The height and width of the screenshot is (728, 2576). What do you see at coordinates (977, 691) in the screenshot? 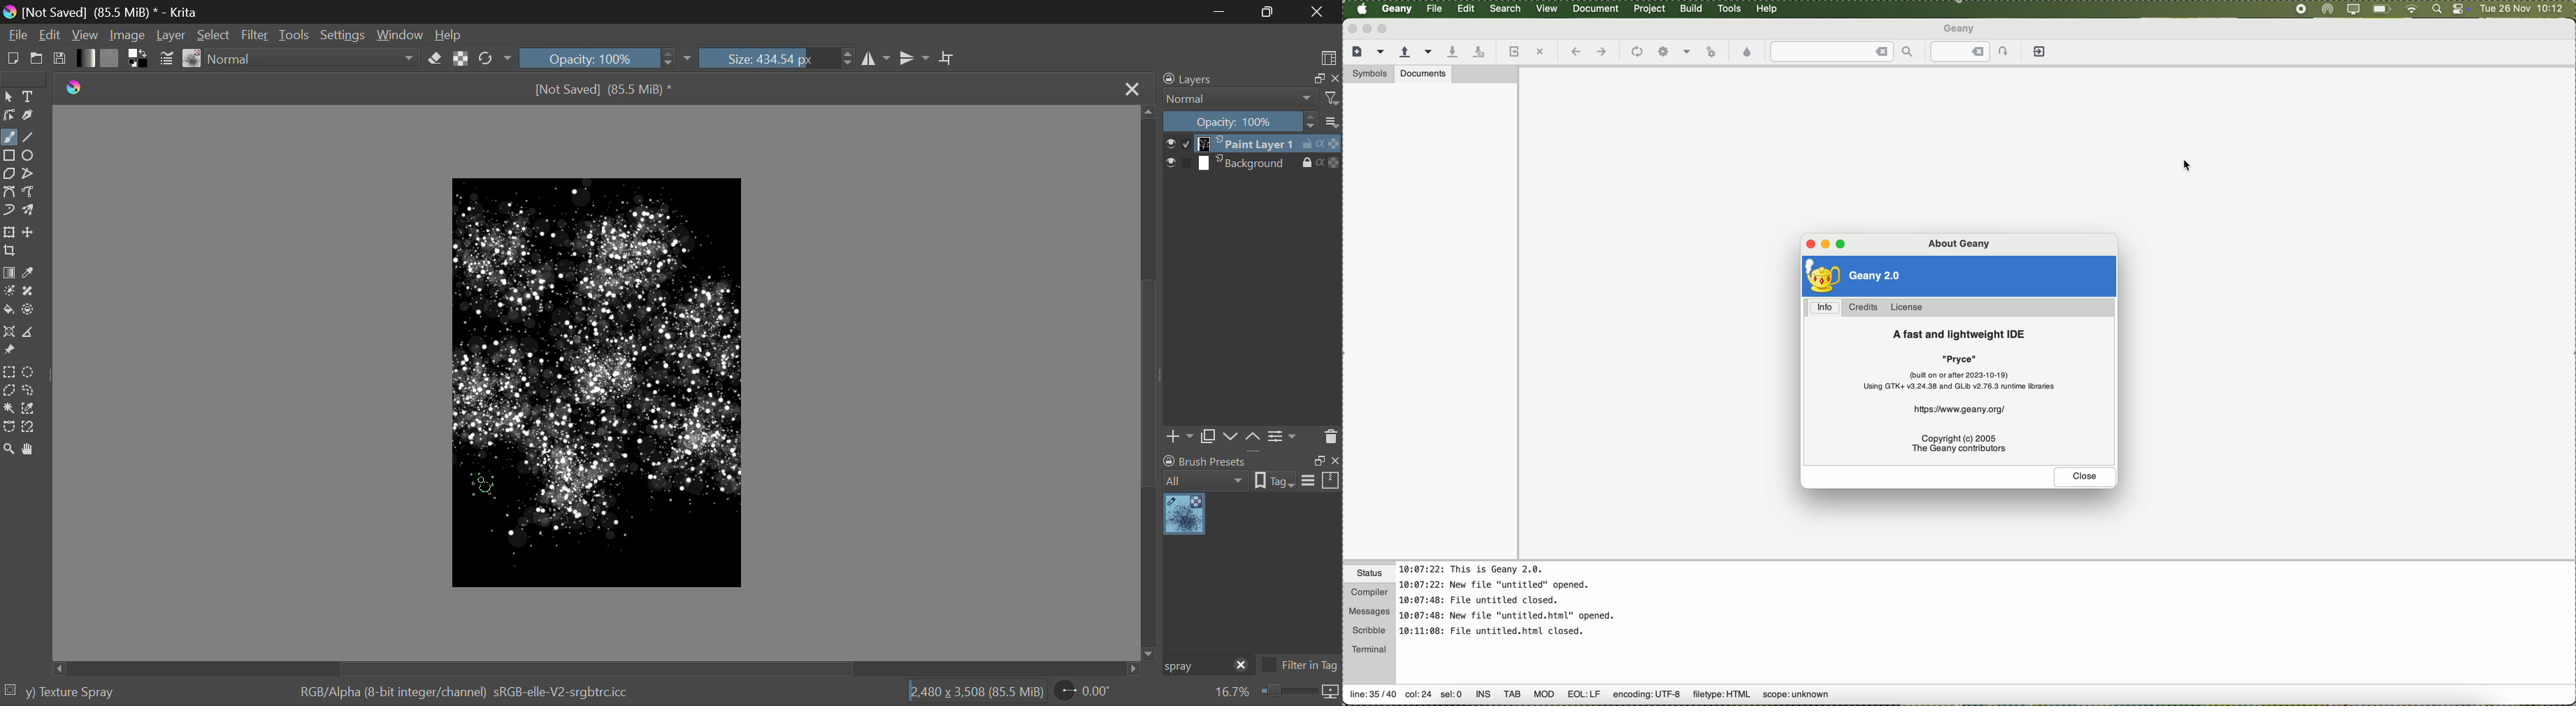
I see `12,480 x 3,508 (69.2 MiB)` at bounding box center [977, 691].